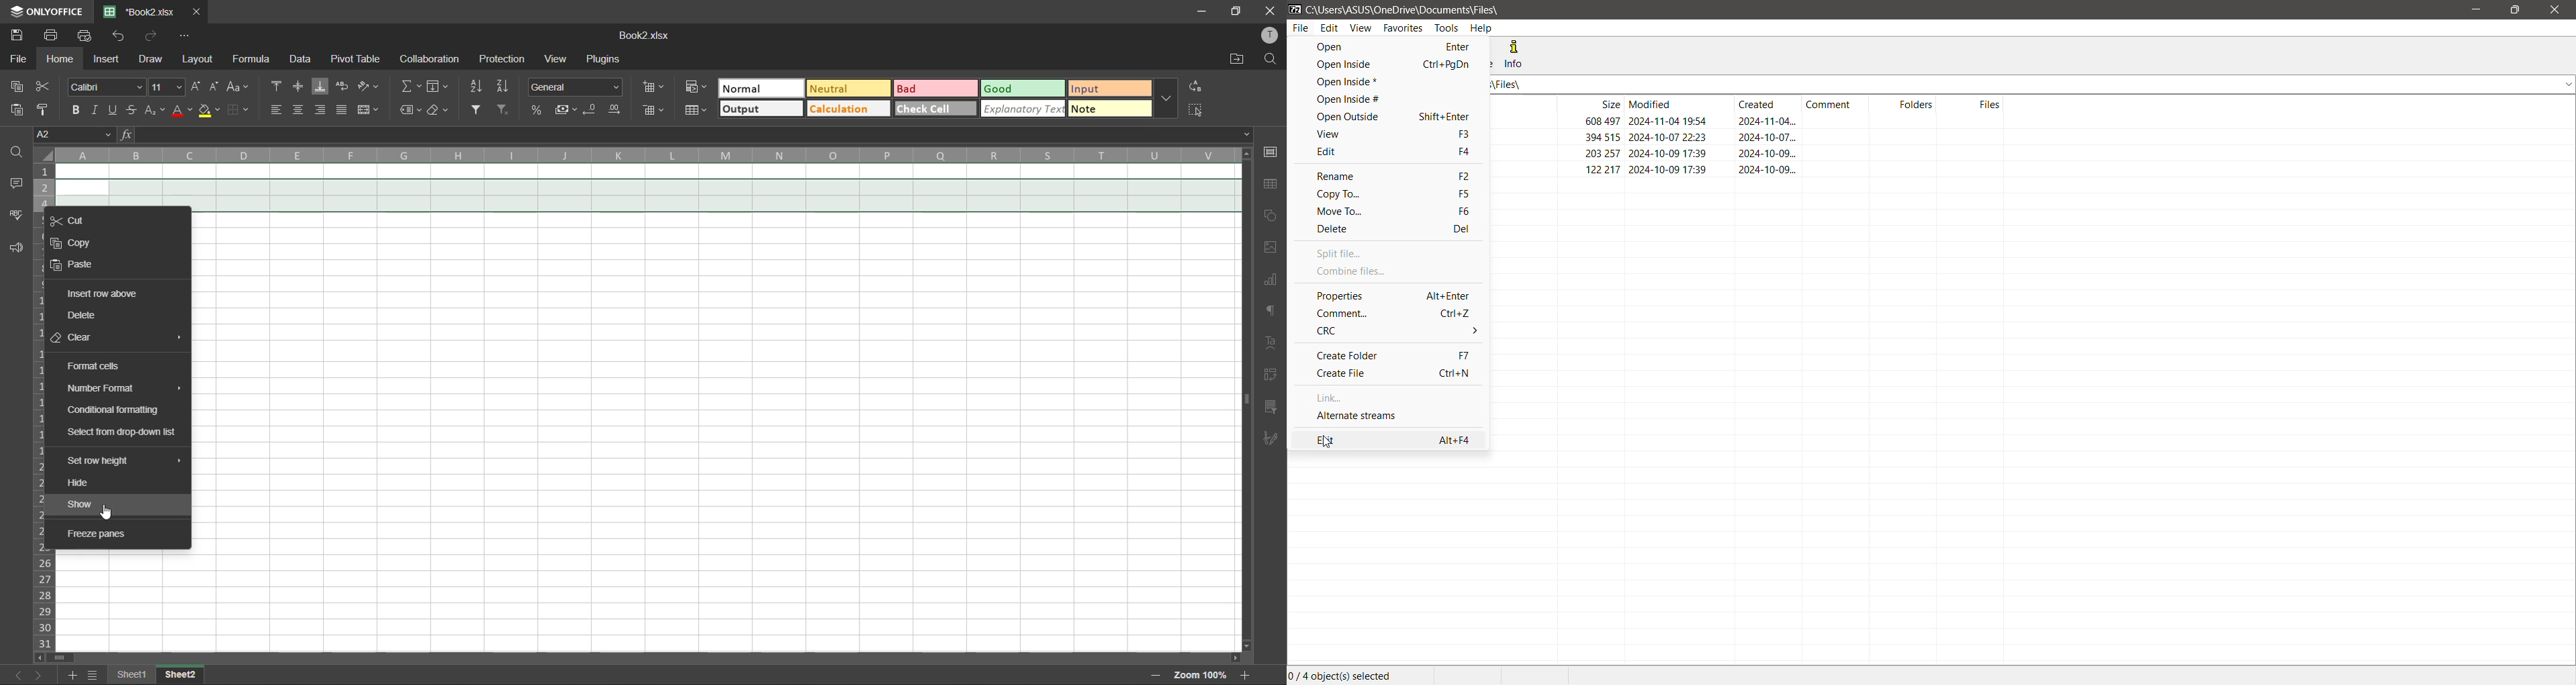 Image resolution: width=2576 pixels, height=700 pixels. I want to click on images, so click(1267, 248).